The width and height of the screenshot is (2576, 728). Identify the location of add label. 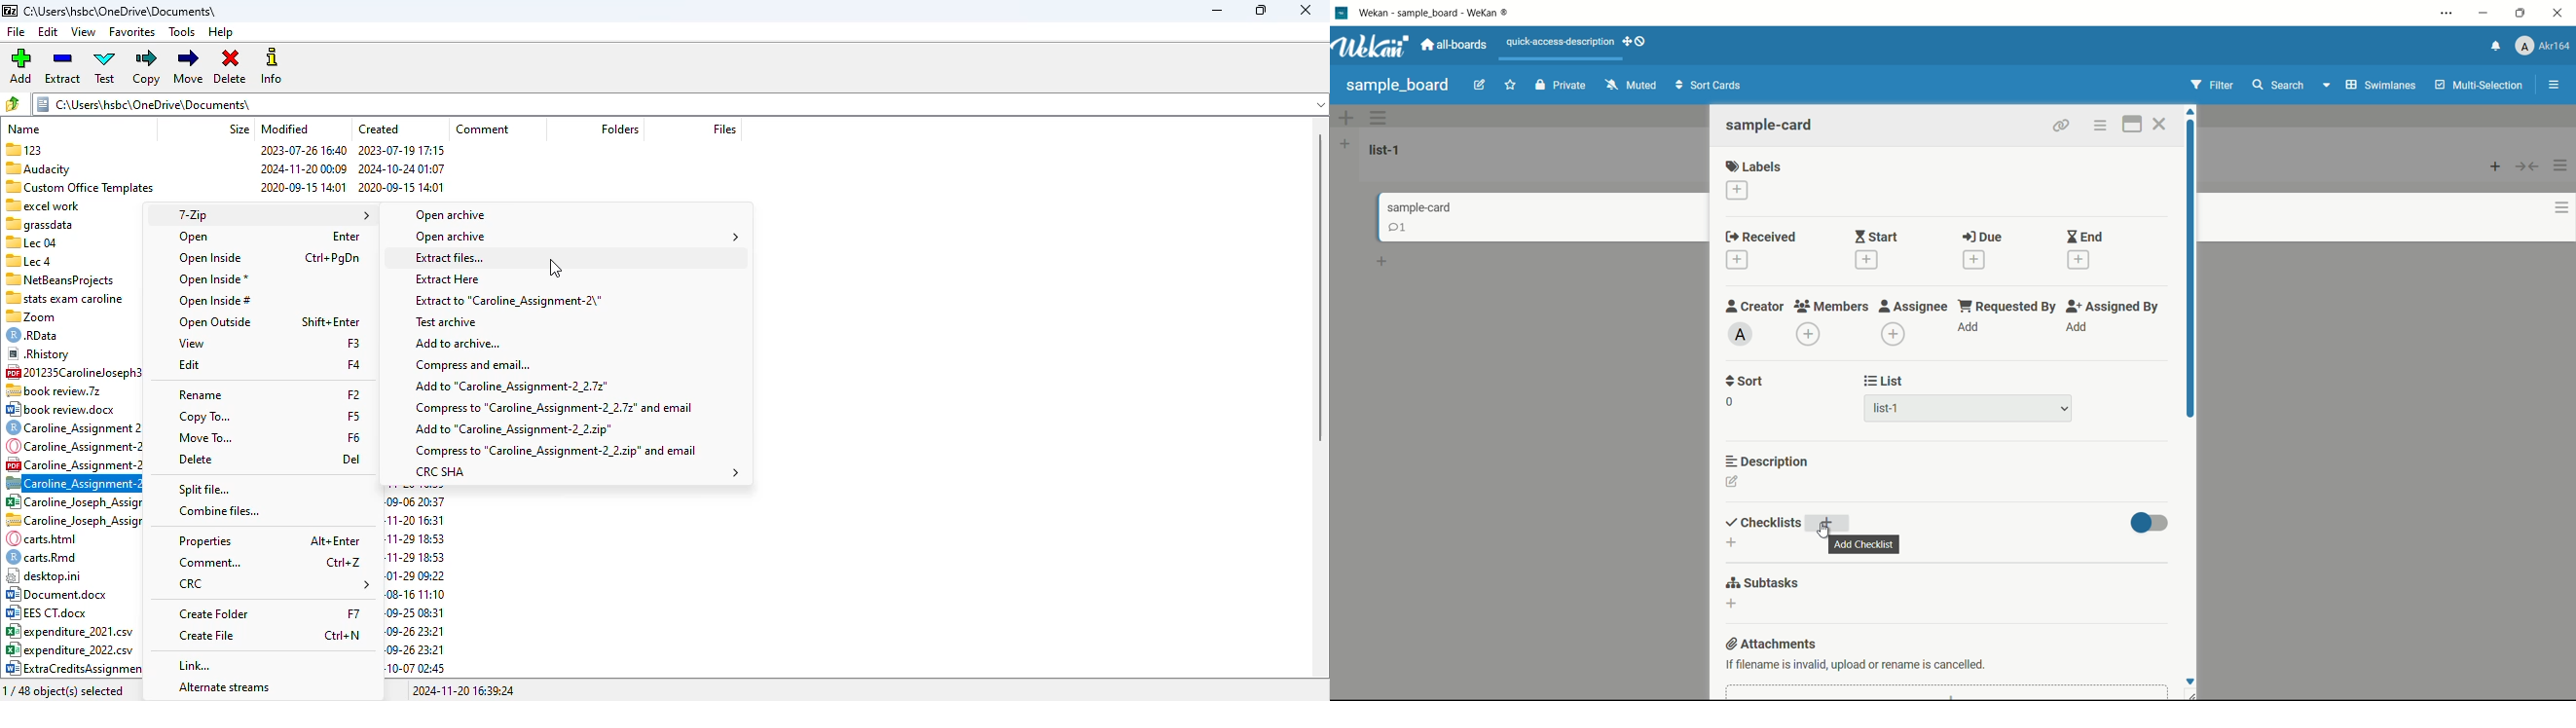
(1734, 190).